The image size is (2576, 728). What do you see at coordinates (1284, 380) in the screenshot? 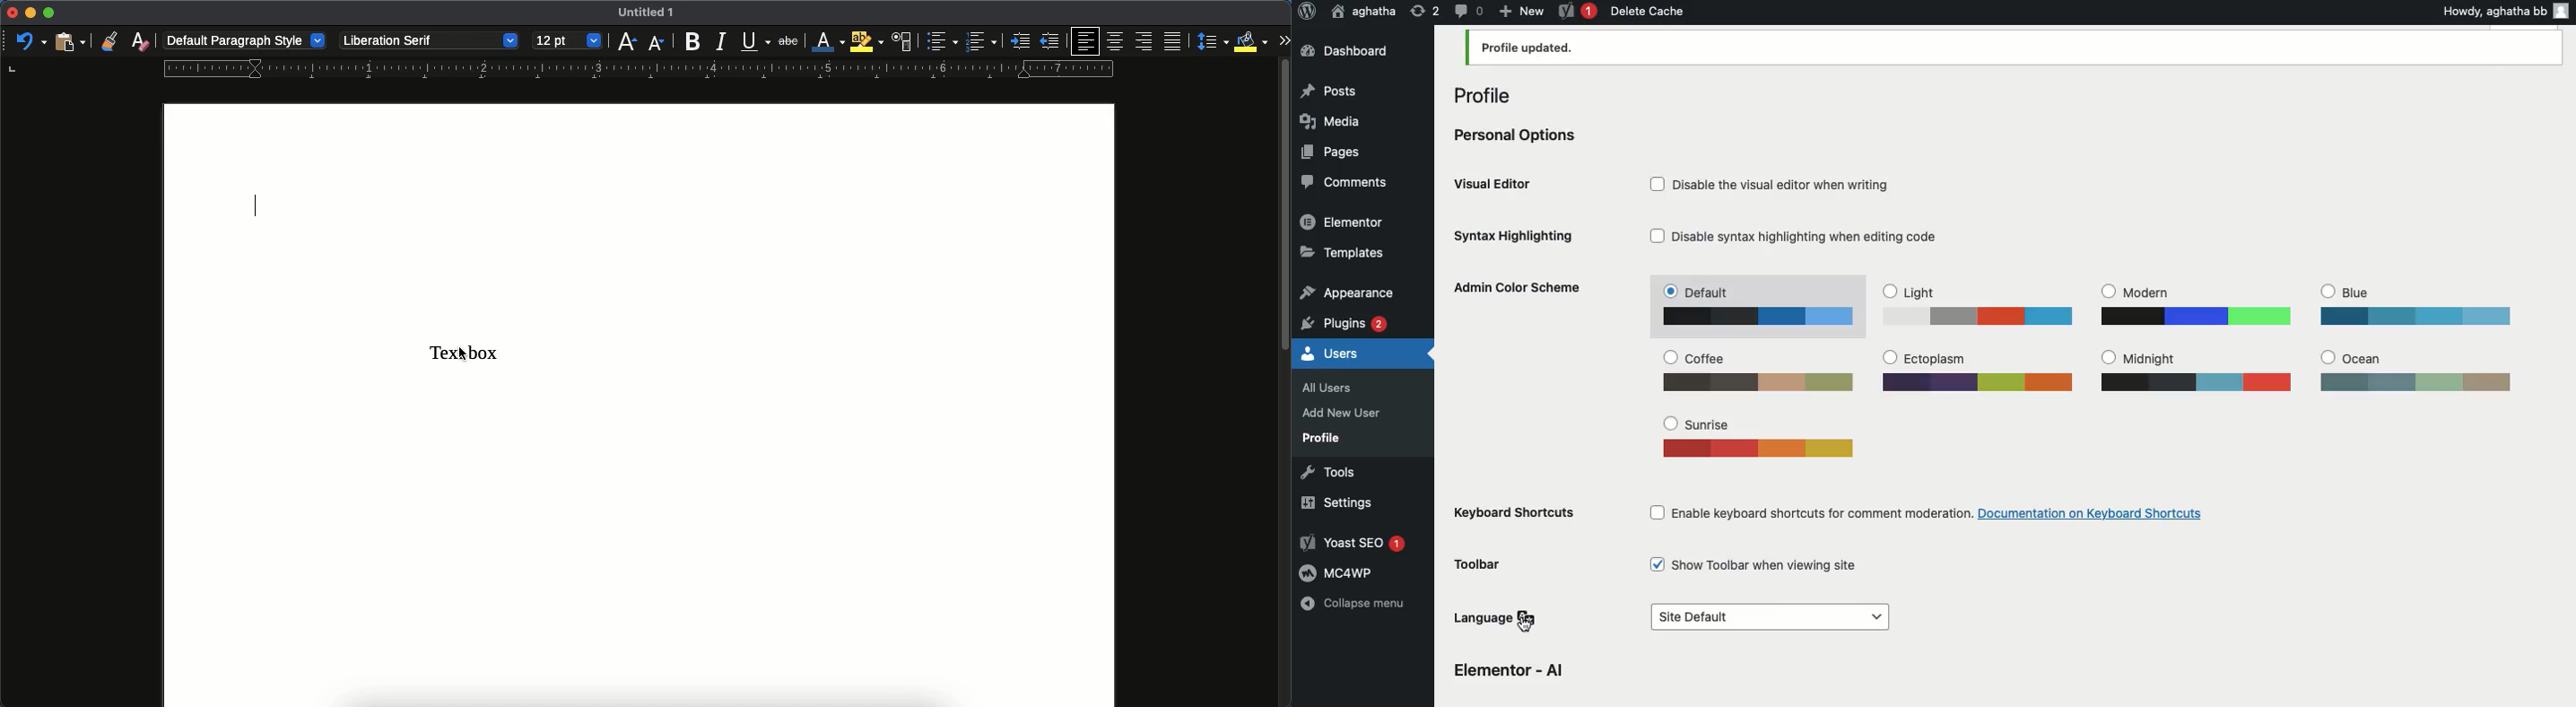
I see `scroll` at bounding box center [1284, 380].